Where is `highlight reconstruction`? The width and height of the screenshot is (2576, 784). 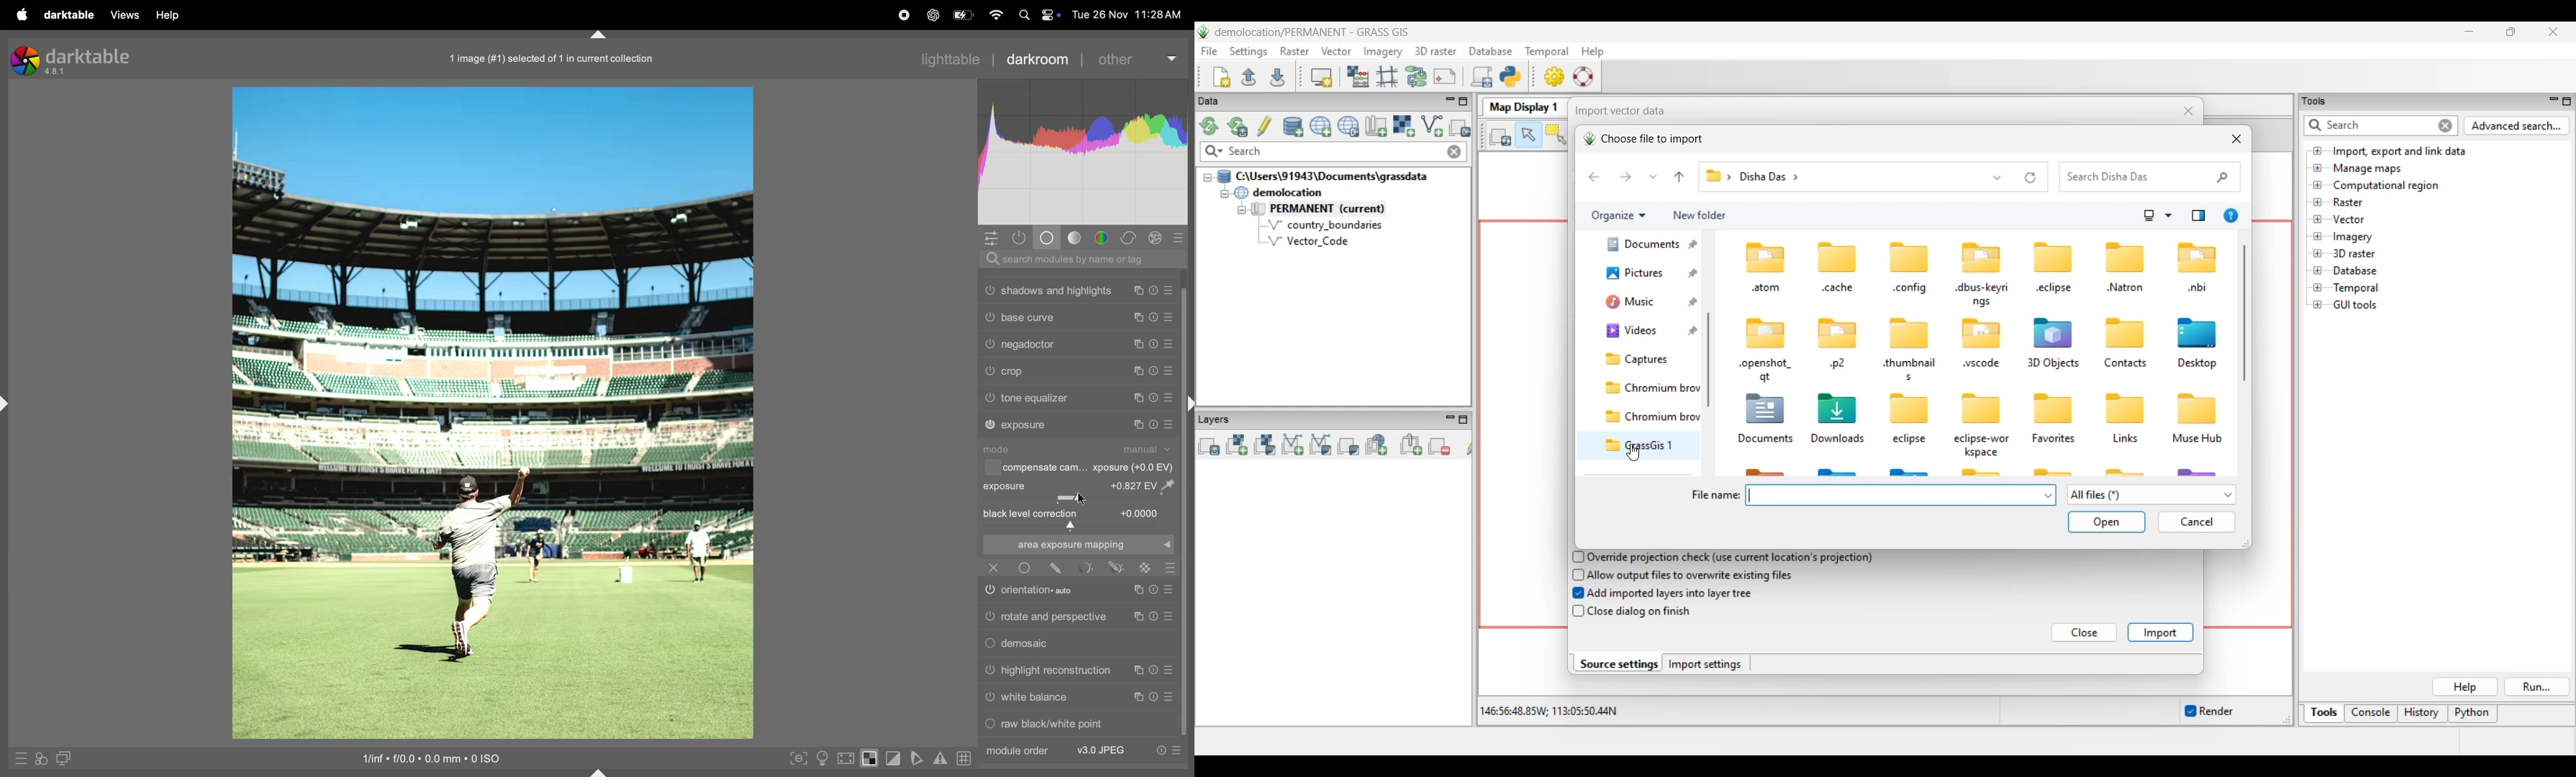
highlight reconstruction is located at coordinates (1058, 671).